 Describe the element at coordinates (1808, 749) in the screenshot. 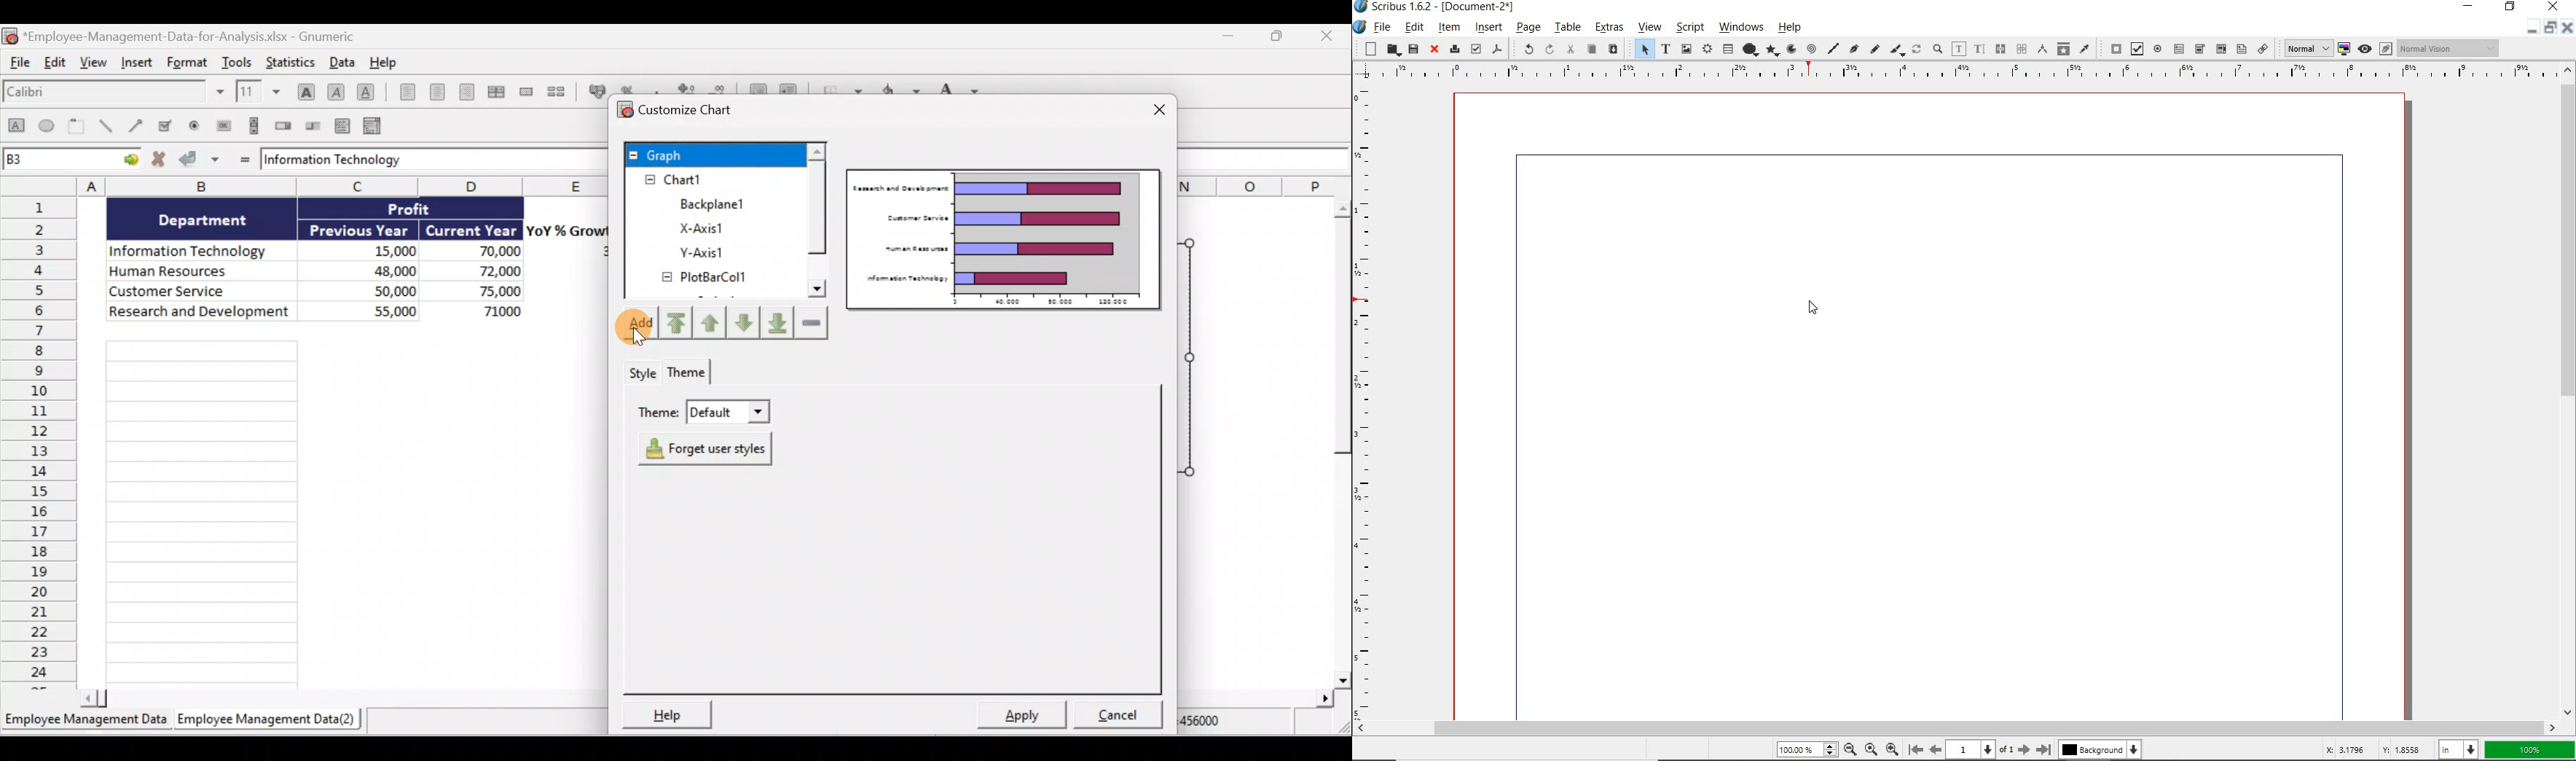

I see `100%` at that location.